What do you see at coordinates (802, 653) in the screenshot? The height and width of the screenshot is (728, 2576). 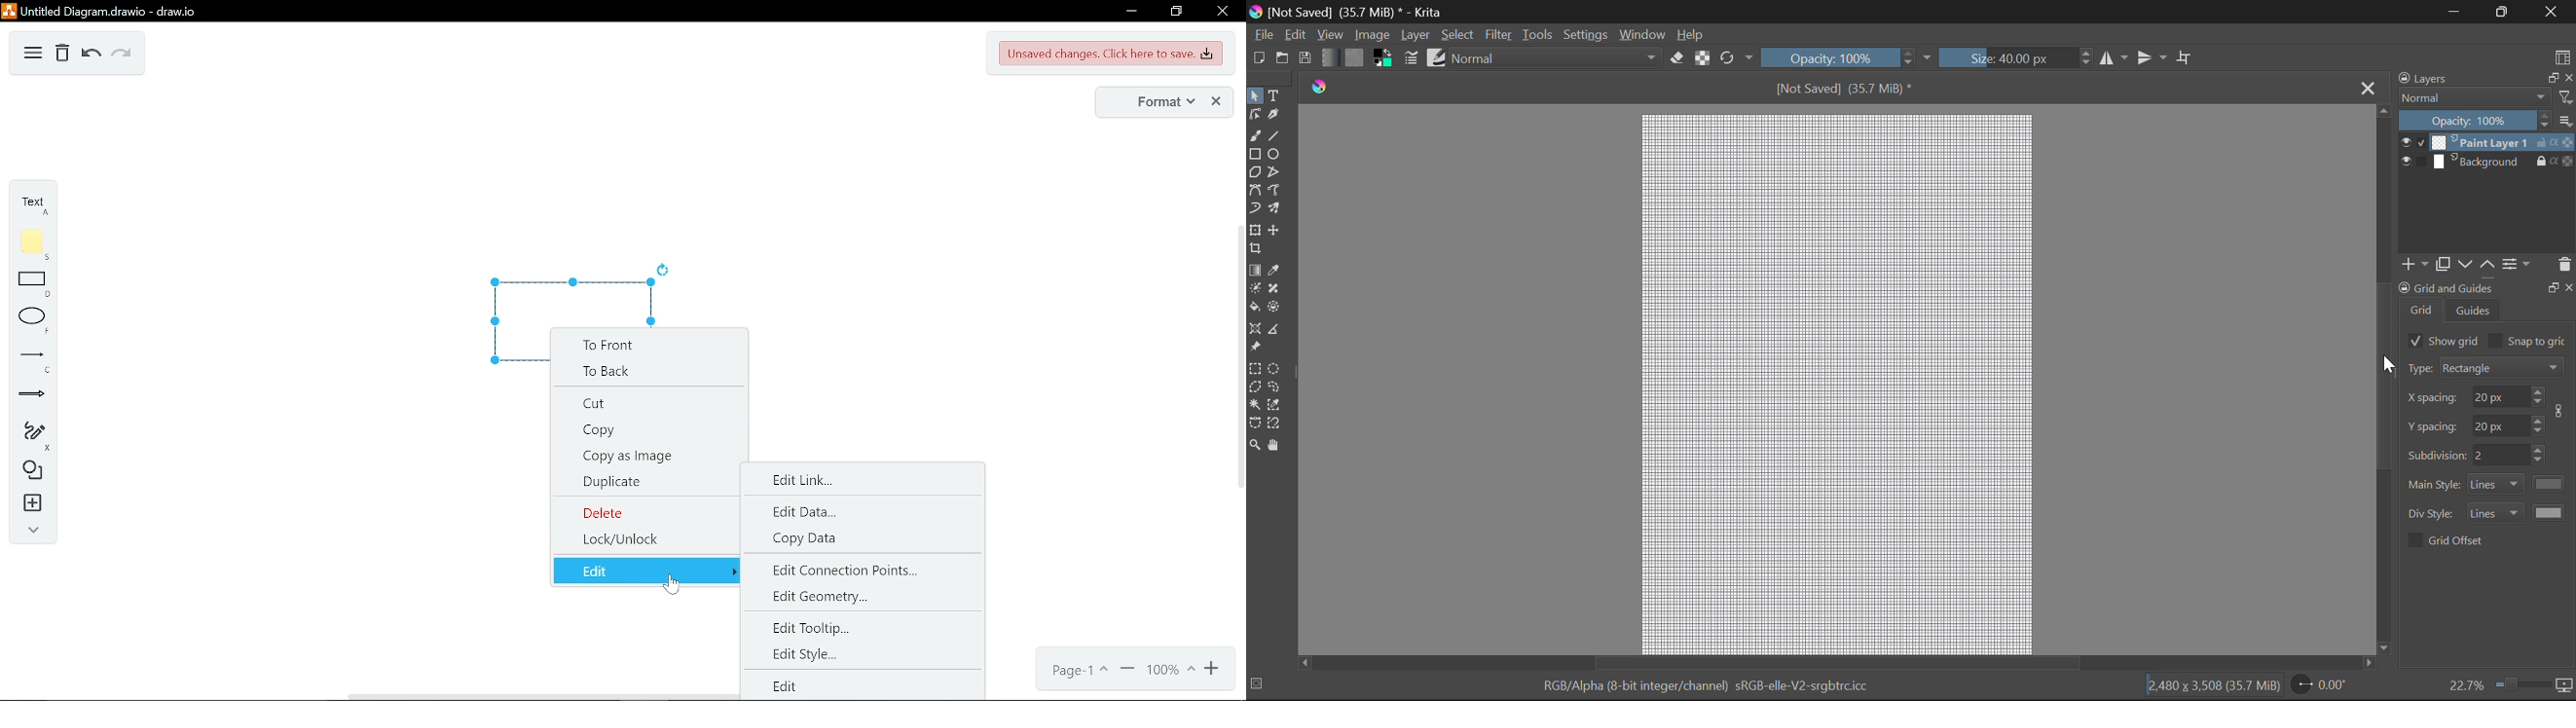 I see `edit style` at bounding box center [802, 653].